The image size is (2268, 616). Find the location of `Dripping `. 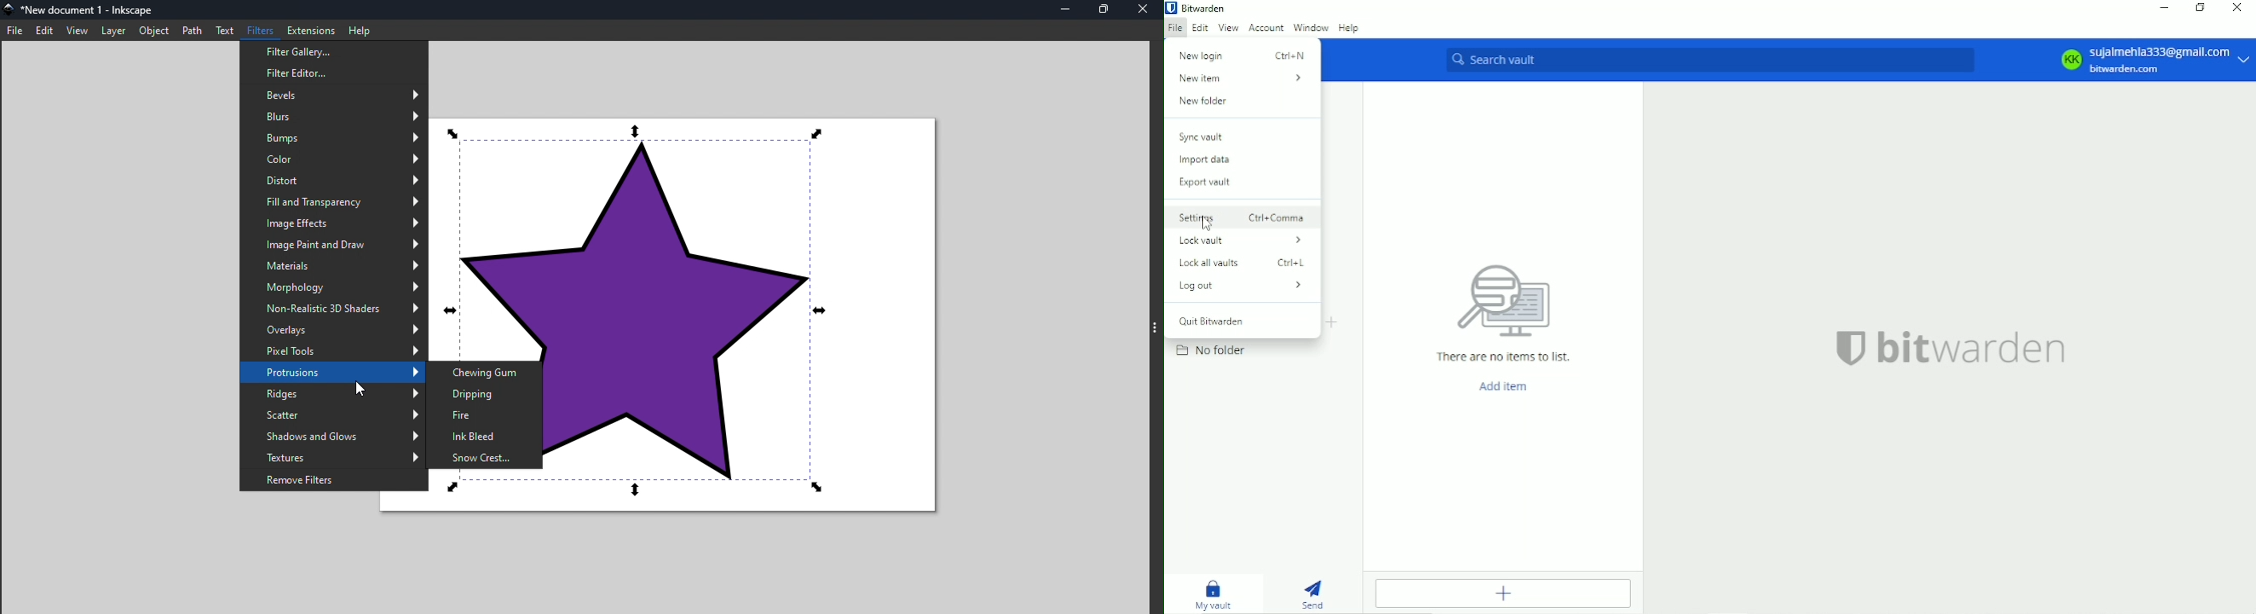

Dripping  is located at coordinates (485, 396).